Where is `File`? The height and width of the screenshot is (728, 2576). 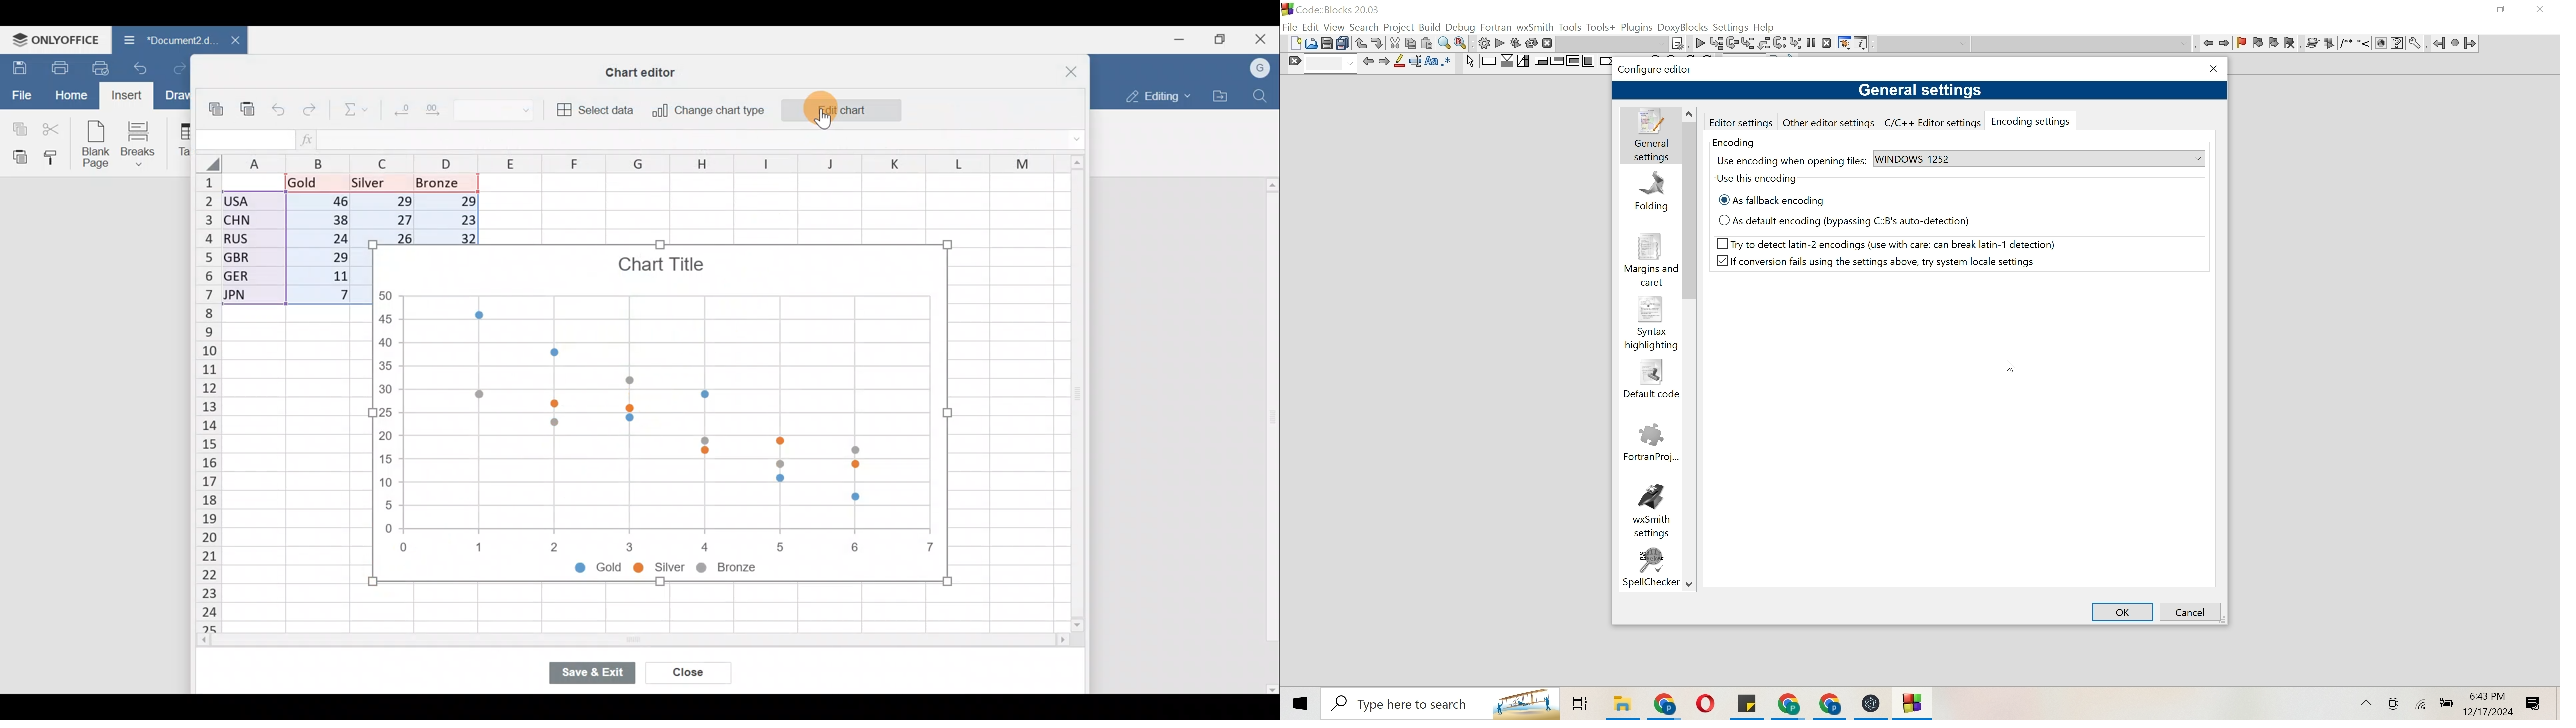 File is located at coordinates (1914, 704).